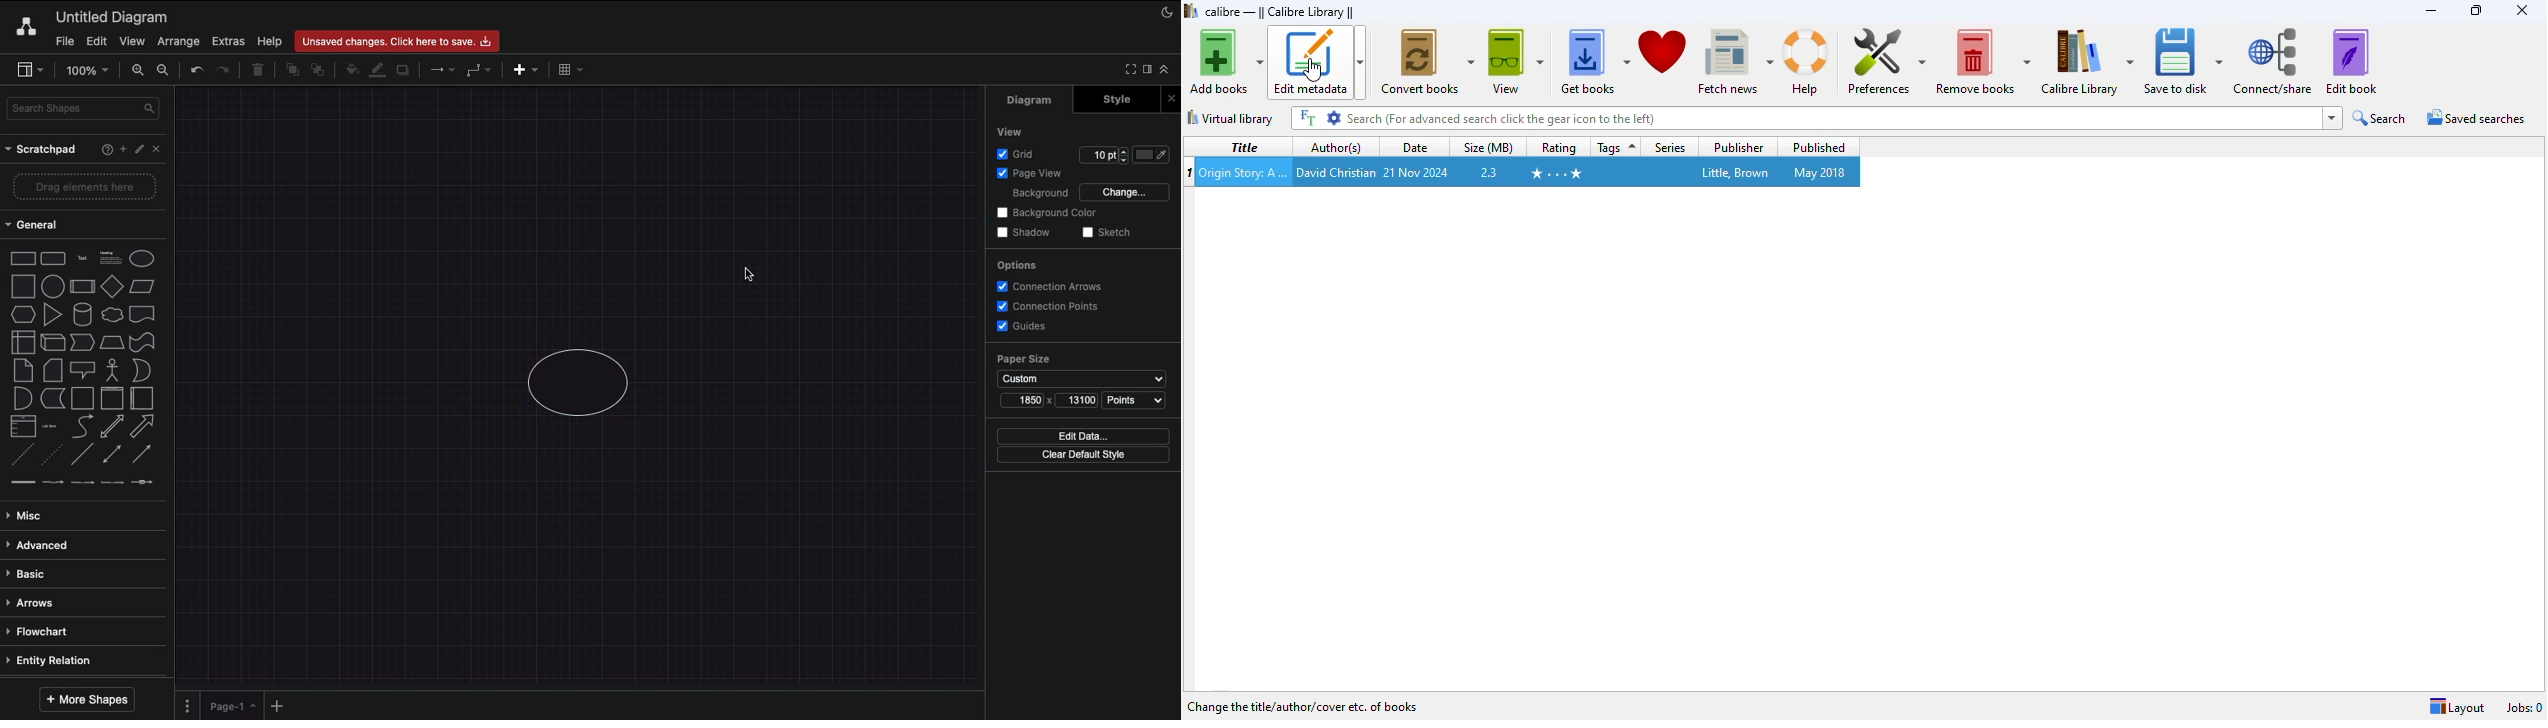 The width and height of the screenshot is (2548, 728). What do you see at coordinates (1189, 174) in the screenshot?
I see `munber` at bounding box center [1189, 174].